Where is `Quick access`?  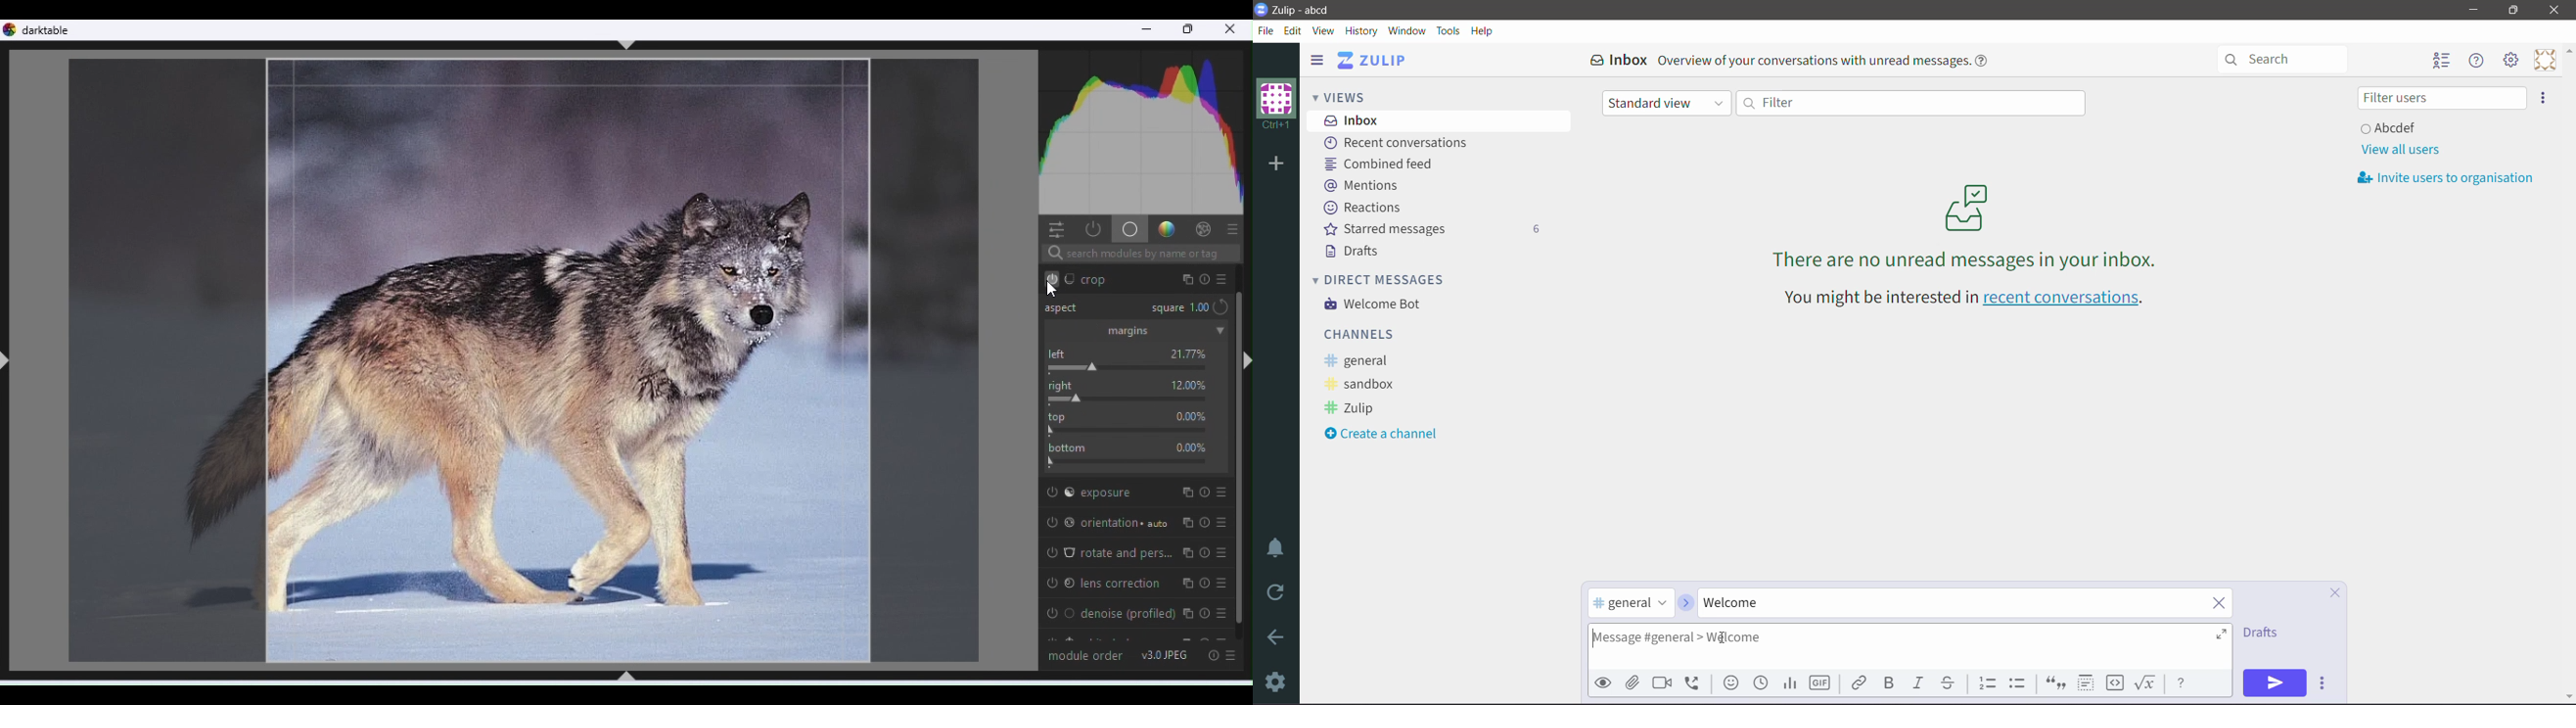 Quick access is located at coordinates (1054, 228).